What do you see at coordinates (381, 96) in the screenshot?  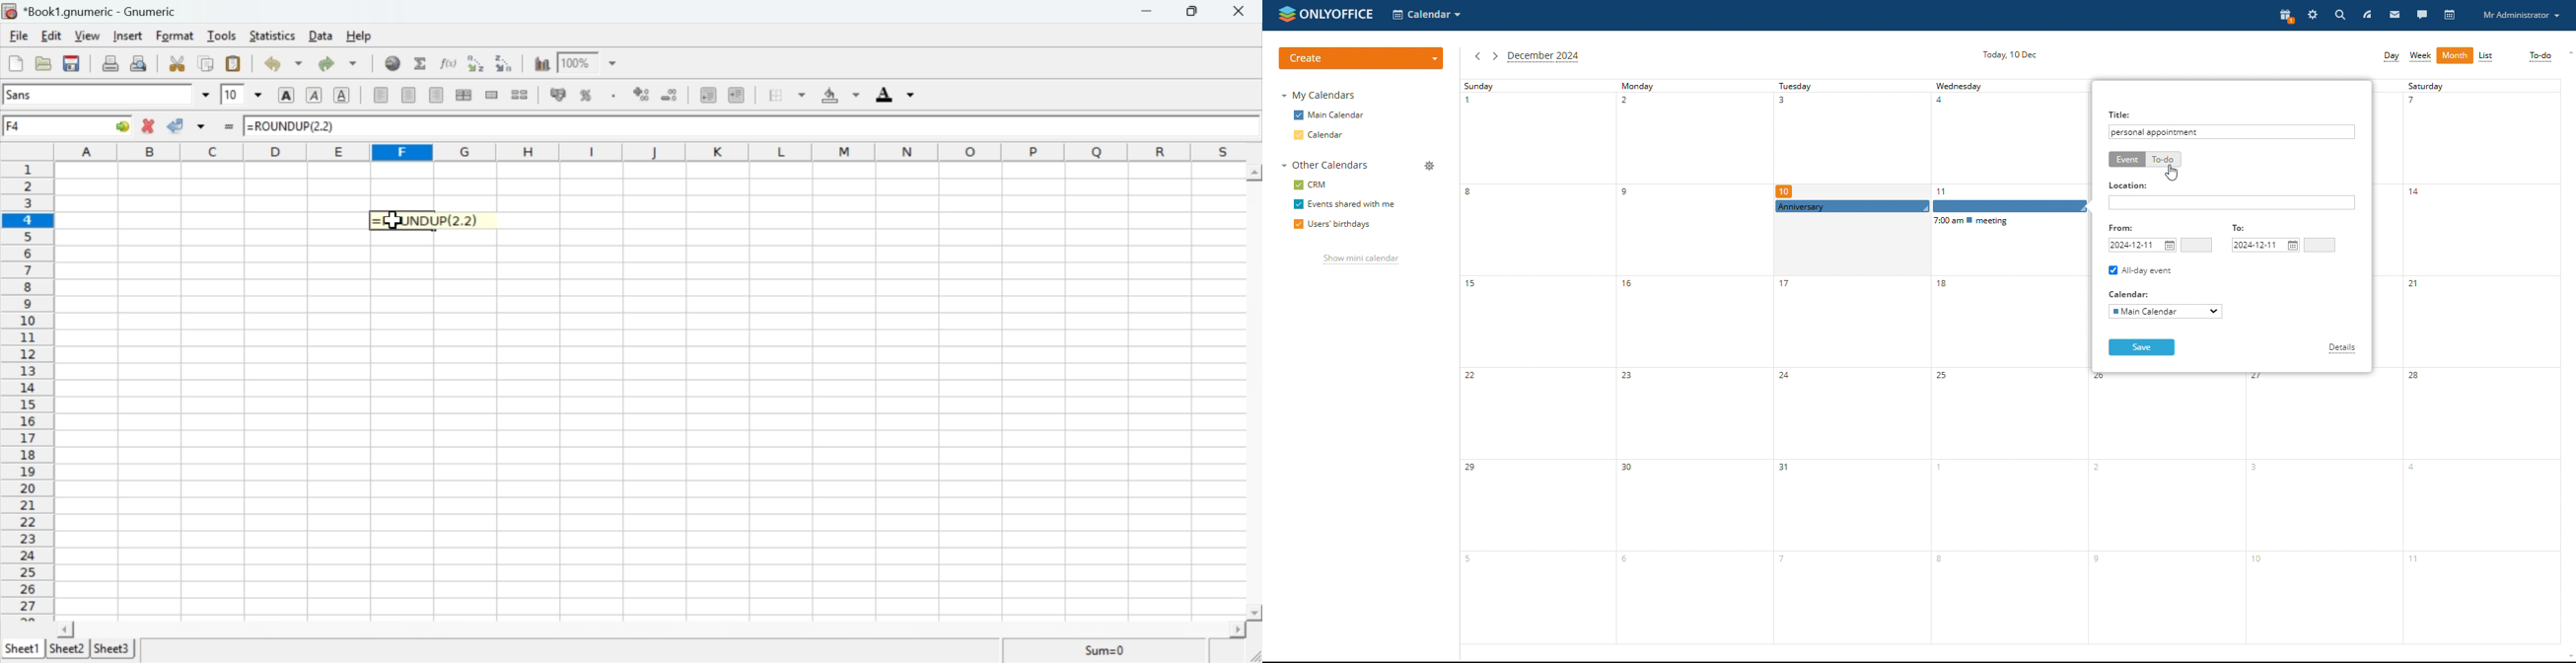 I see `Align left` at bounding box center [381, 96].